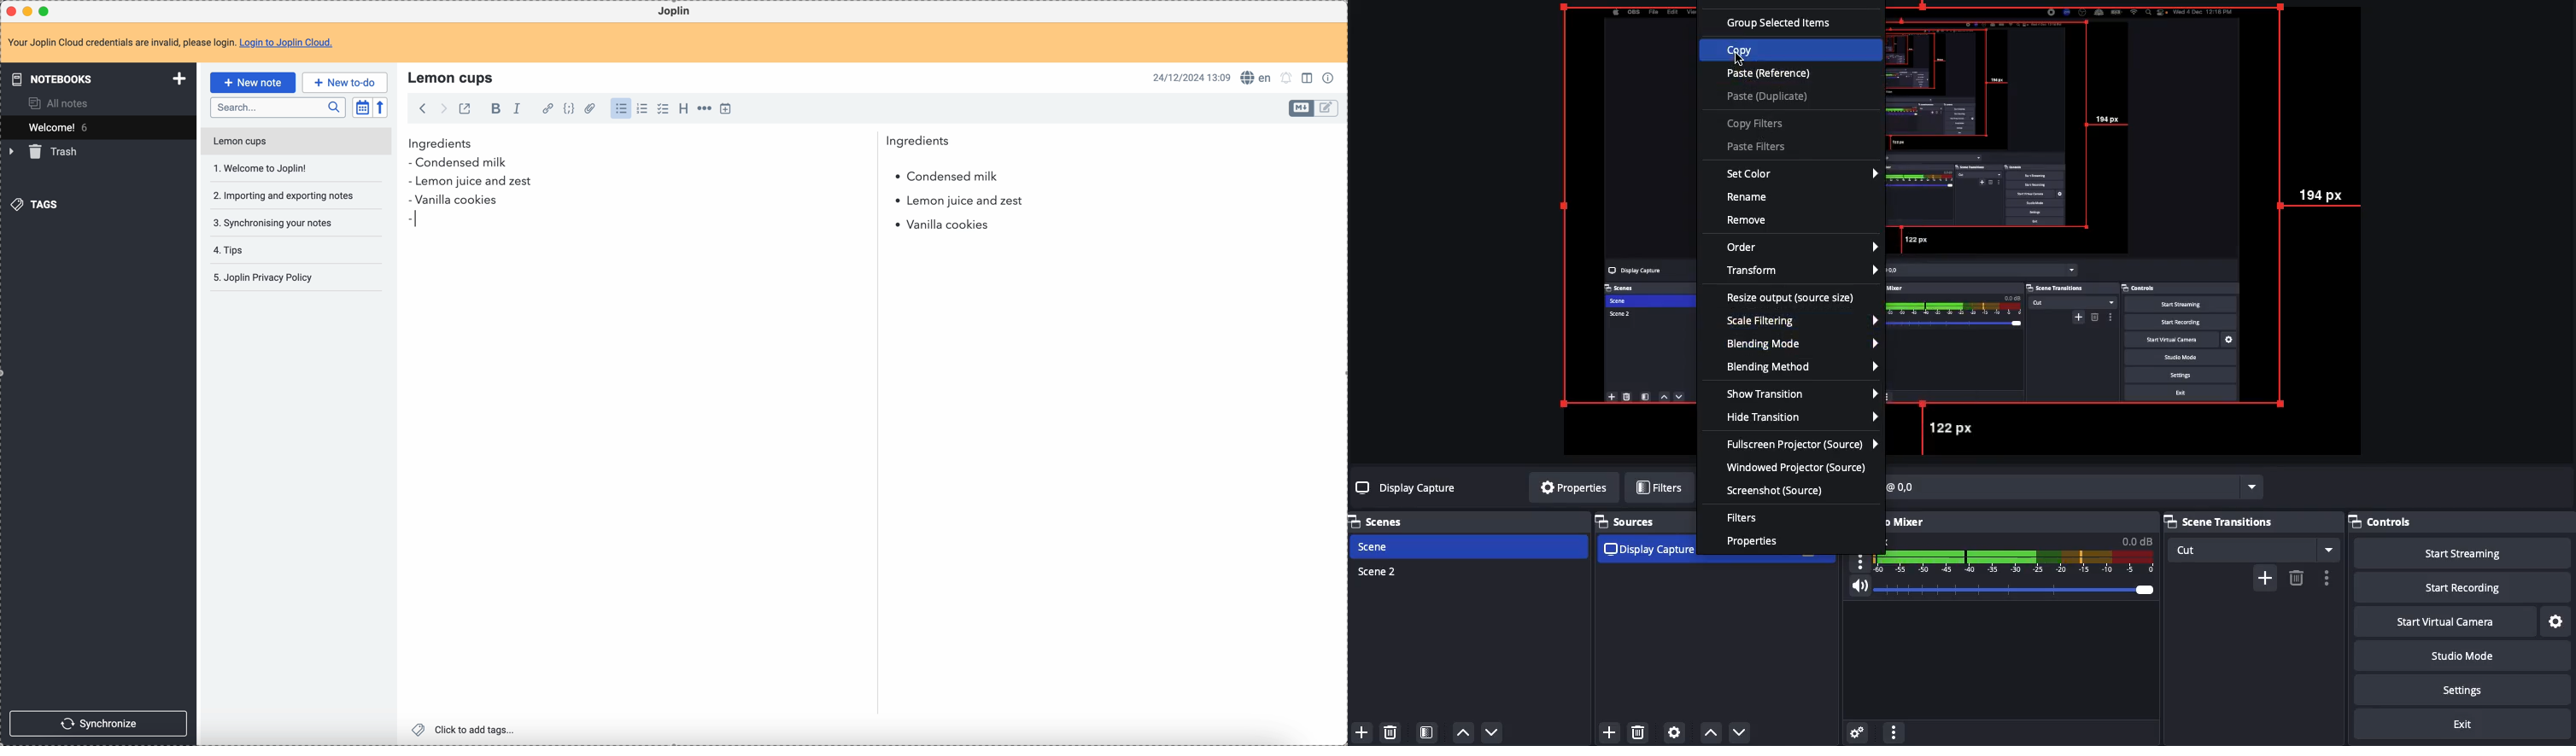  Describe the element at coordinates (546, 109) in the screenshot. I see `hyperlink` at that location.